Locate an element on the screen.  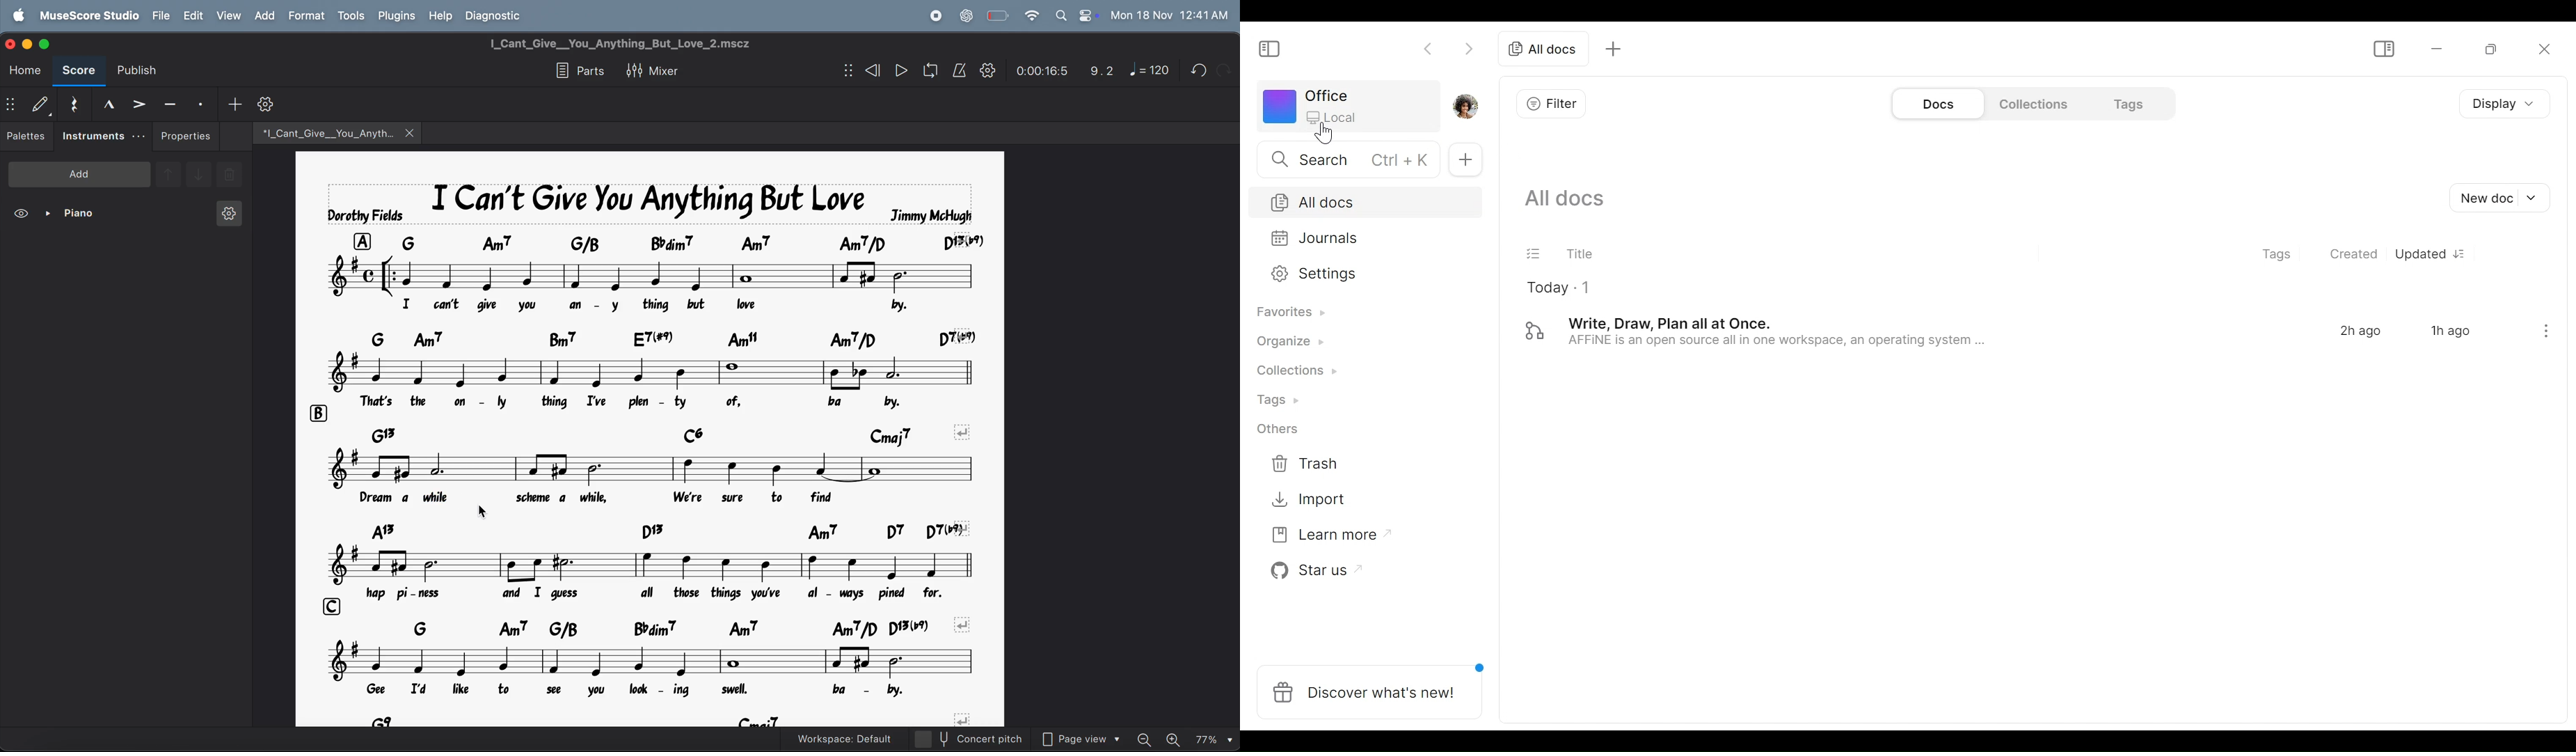
Collections is located at coordinates (2031, 104).